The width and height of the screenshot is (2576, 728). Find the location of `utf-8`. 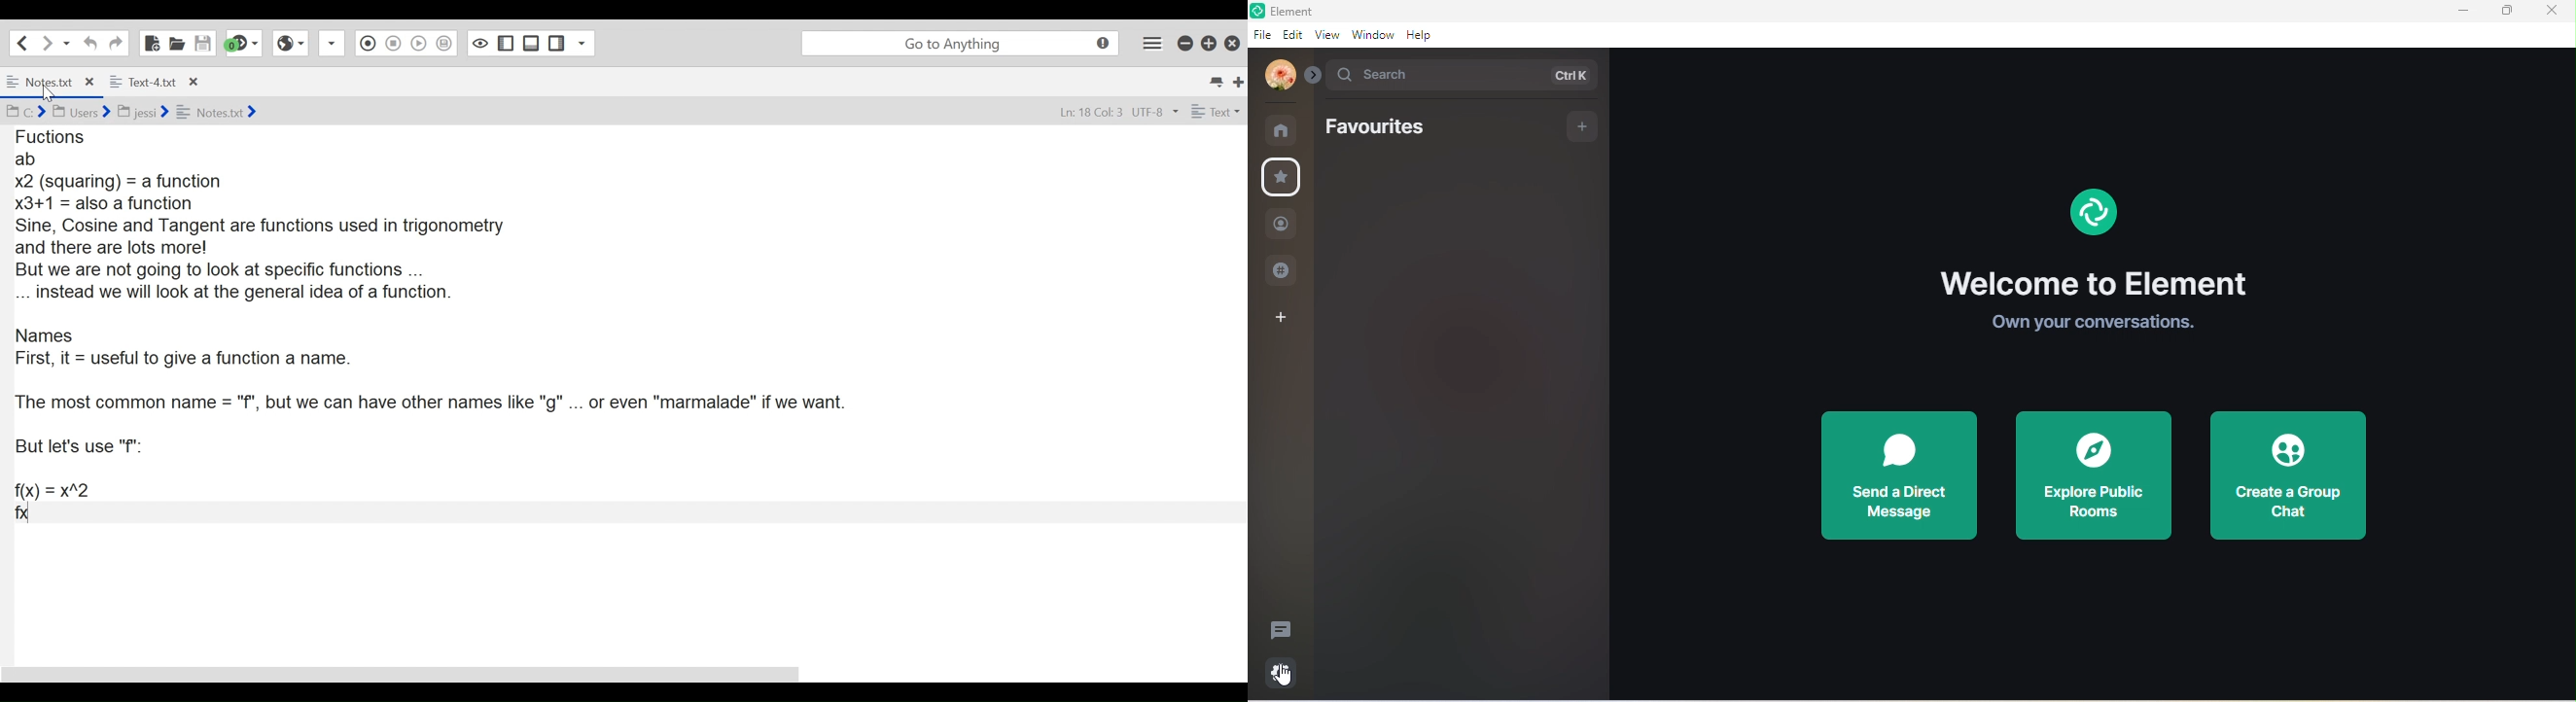

utf-8 is located at coordinates (1155, 112).